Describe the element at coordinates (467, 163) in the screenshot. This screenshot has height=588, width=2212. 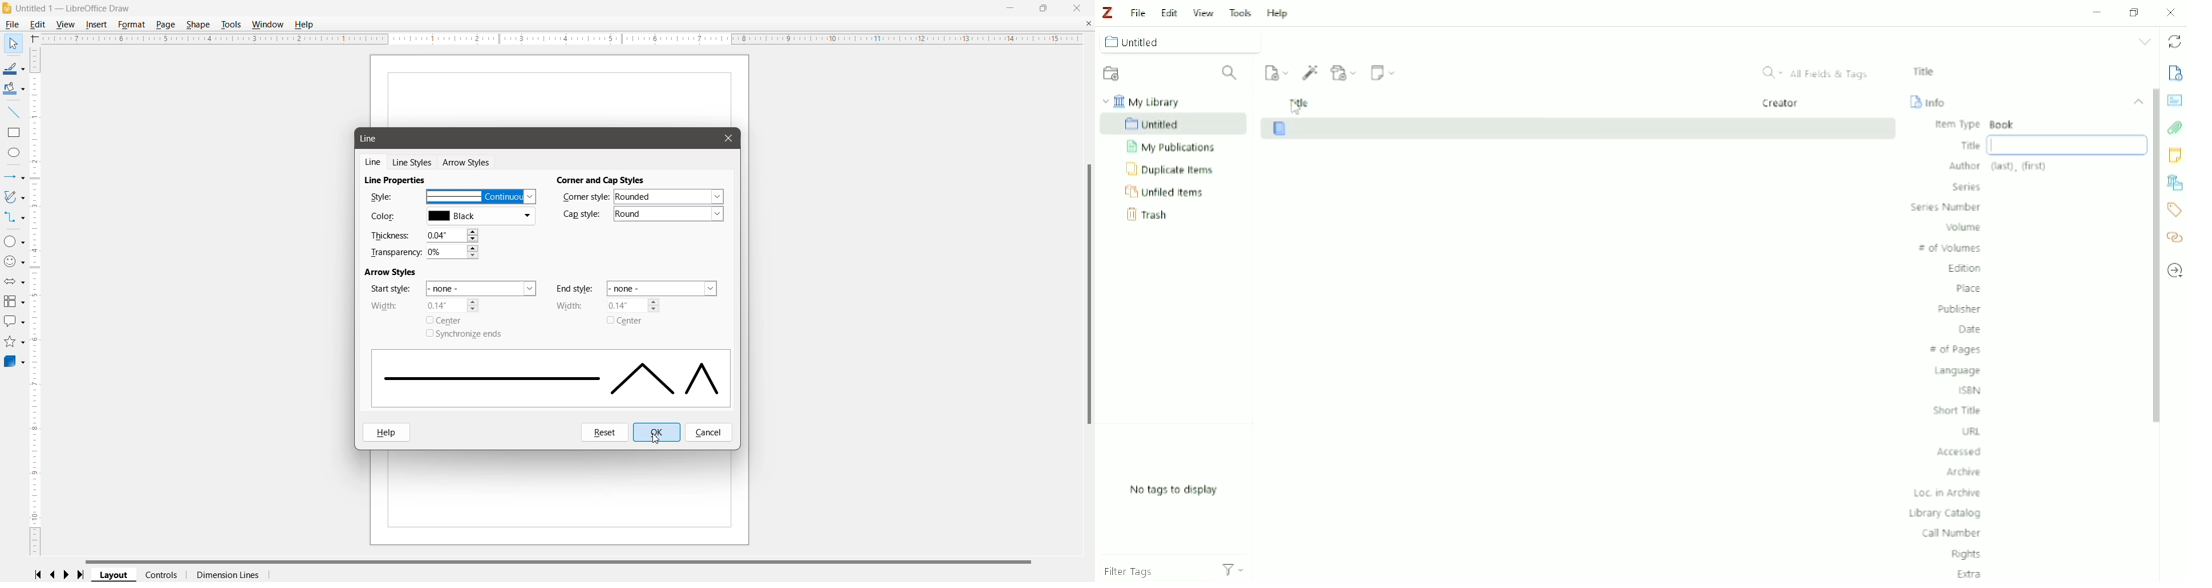
I see `Arrow Styles` at that location.